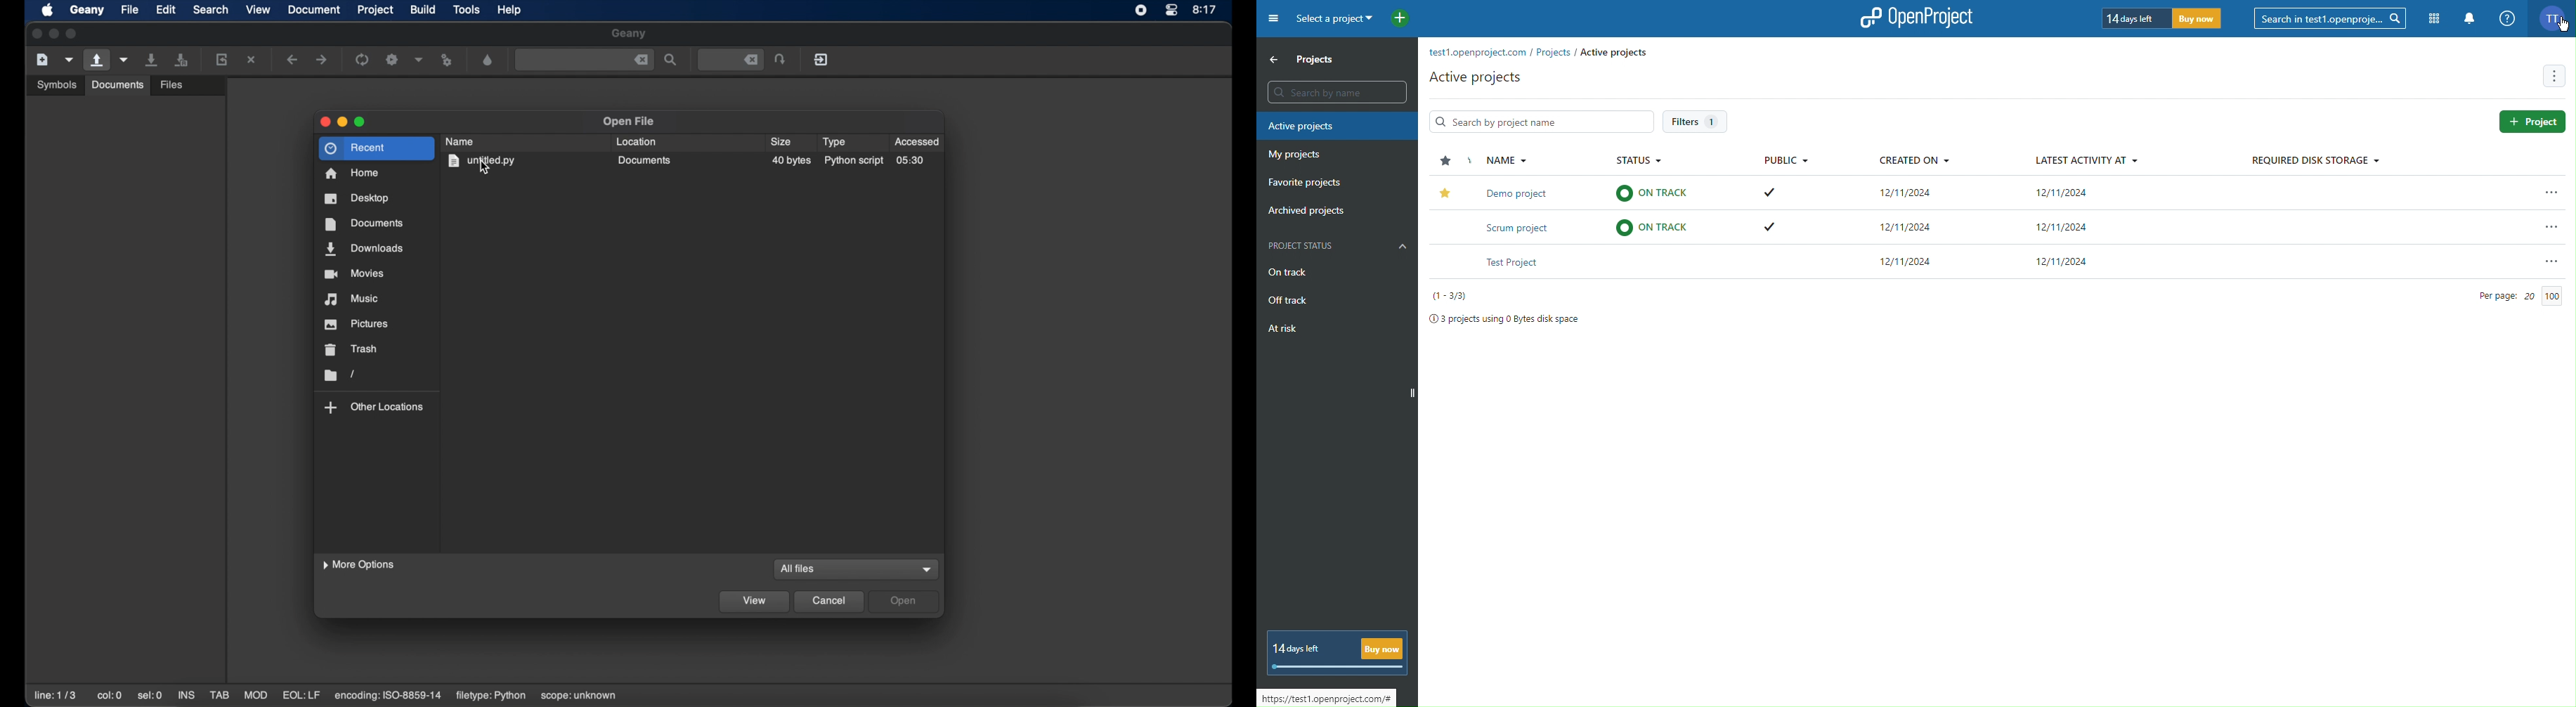 This screenshot has height=728, width=2576. Describe the element at coordinates (584, 60) in the screenshot. I see `find the entered text in current file` at that location.